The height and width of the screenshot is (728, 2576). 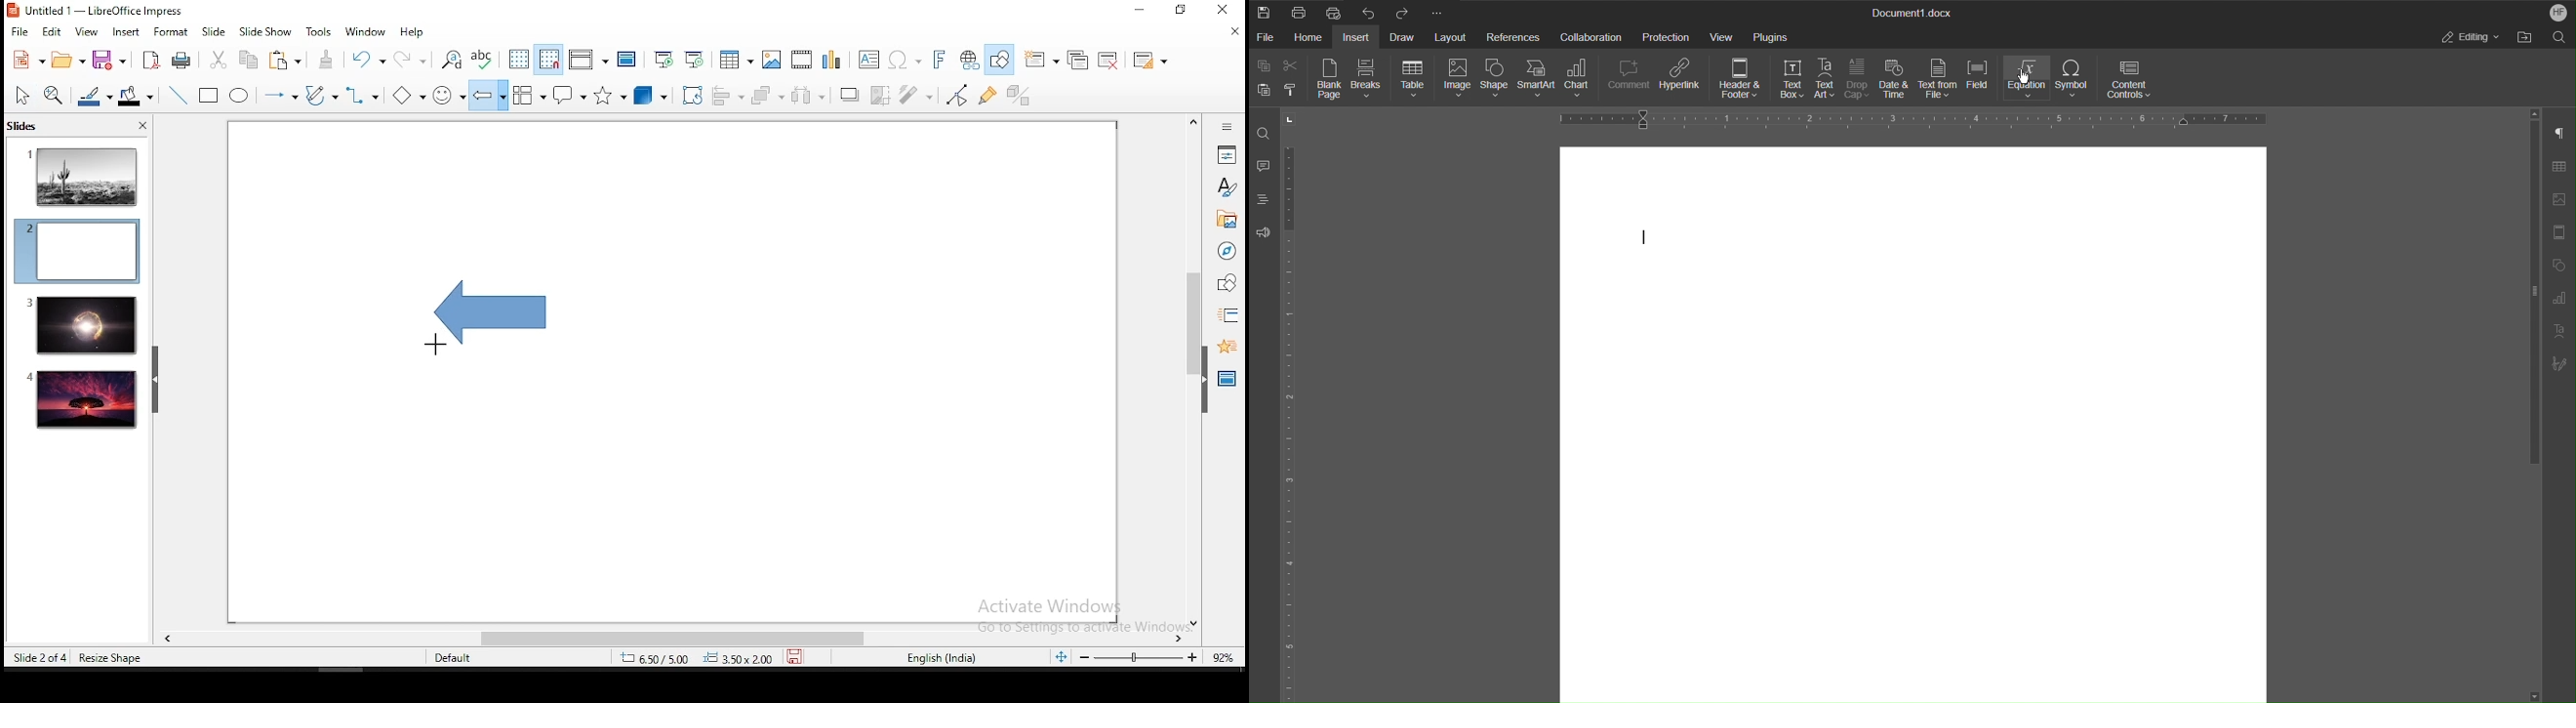 What do you see at coordinates (135, 98) in the screenshot?
I see `shape fill` at bounding box center [135, 98].